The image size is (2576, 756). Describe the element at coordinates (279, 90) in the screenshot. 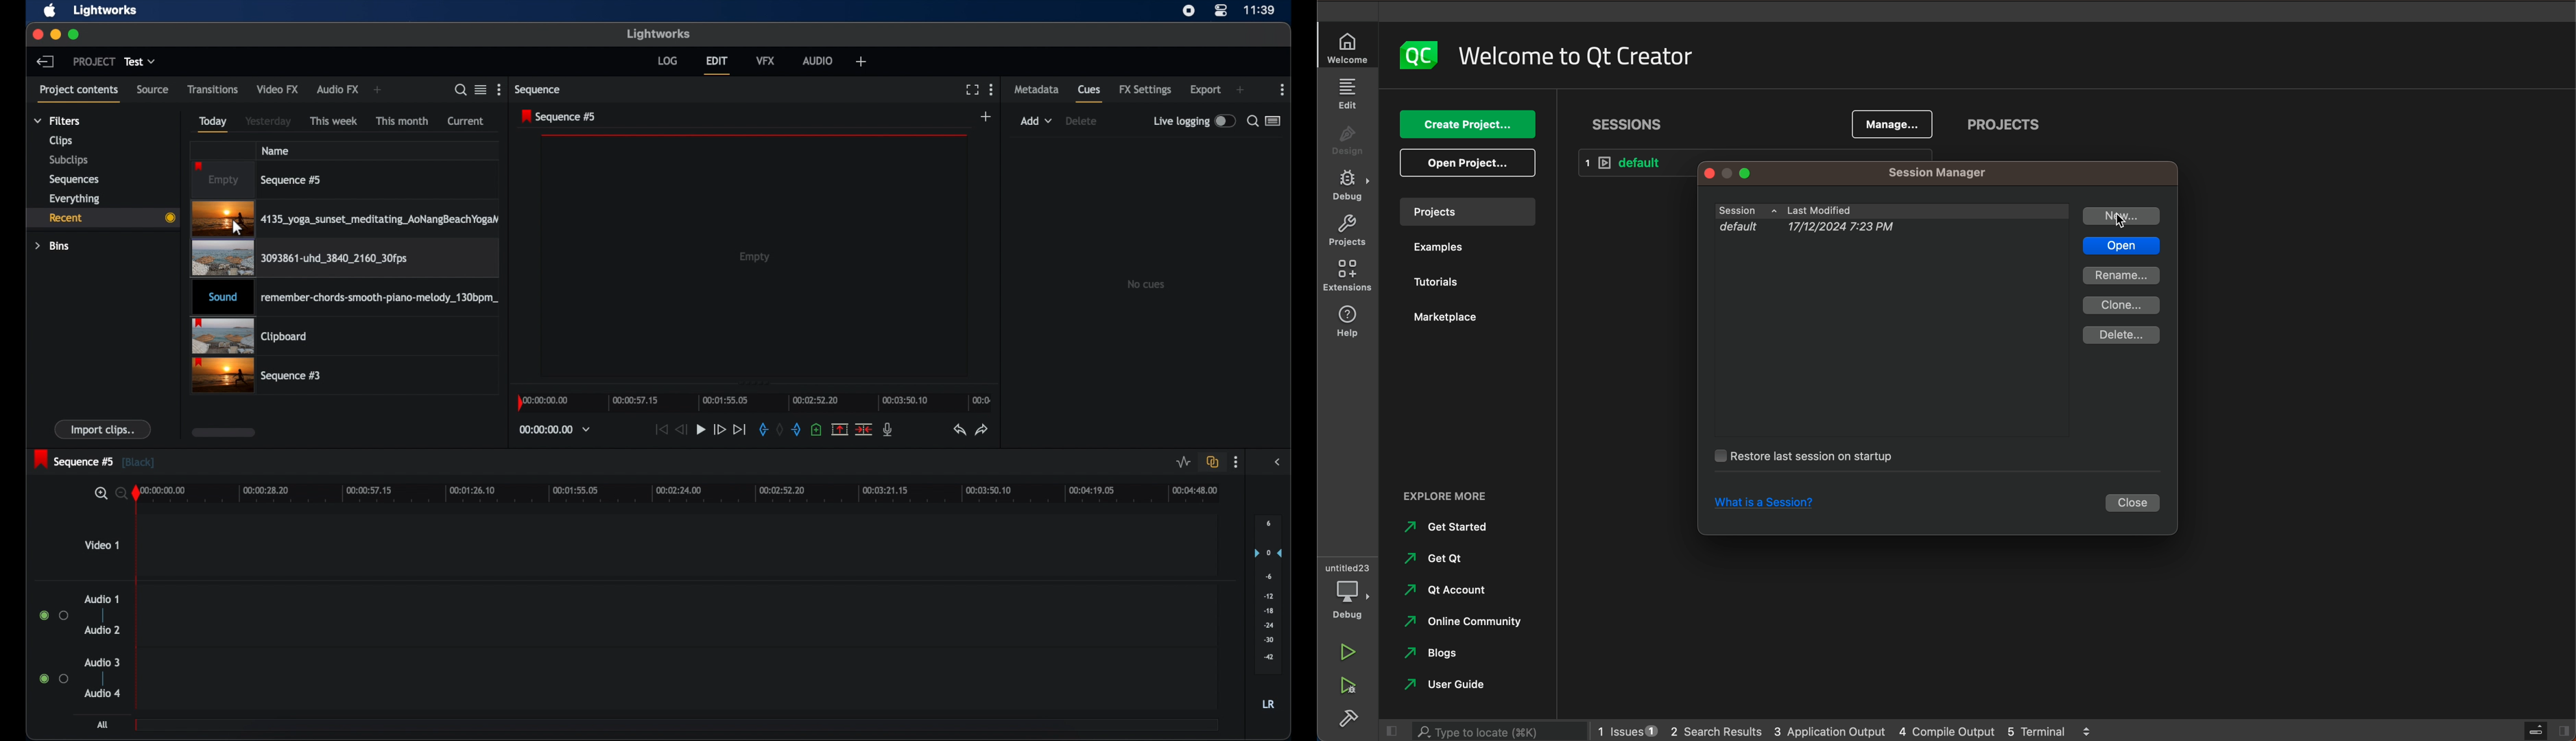

I see `video fx` at that location.